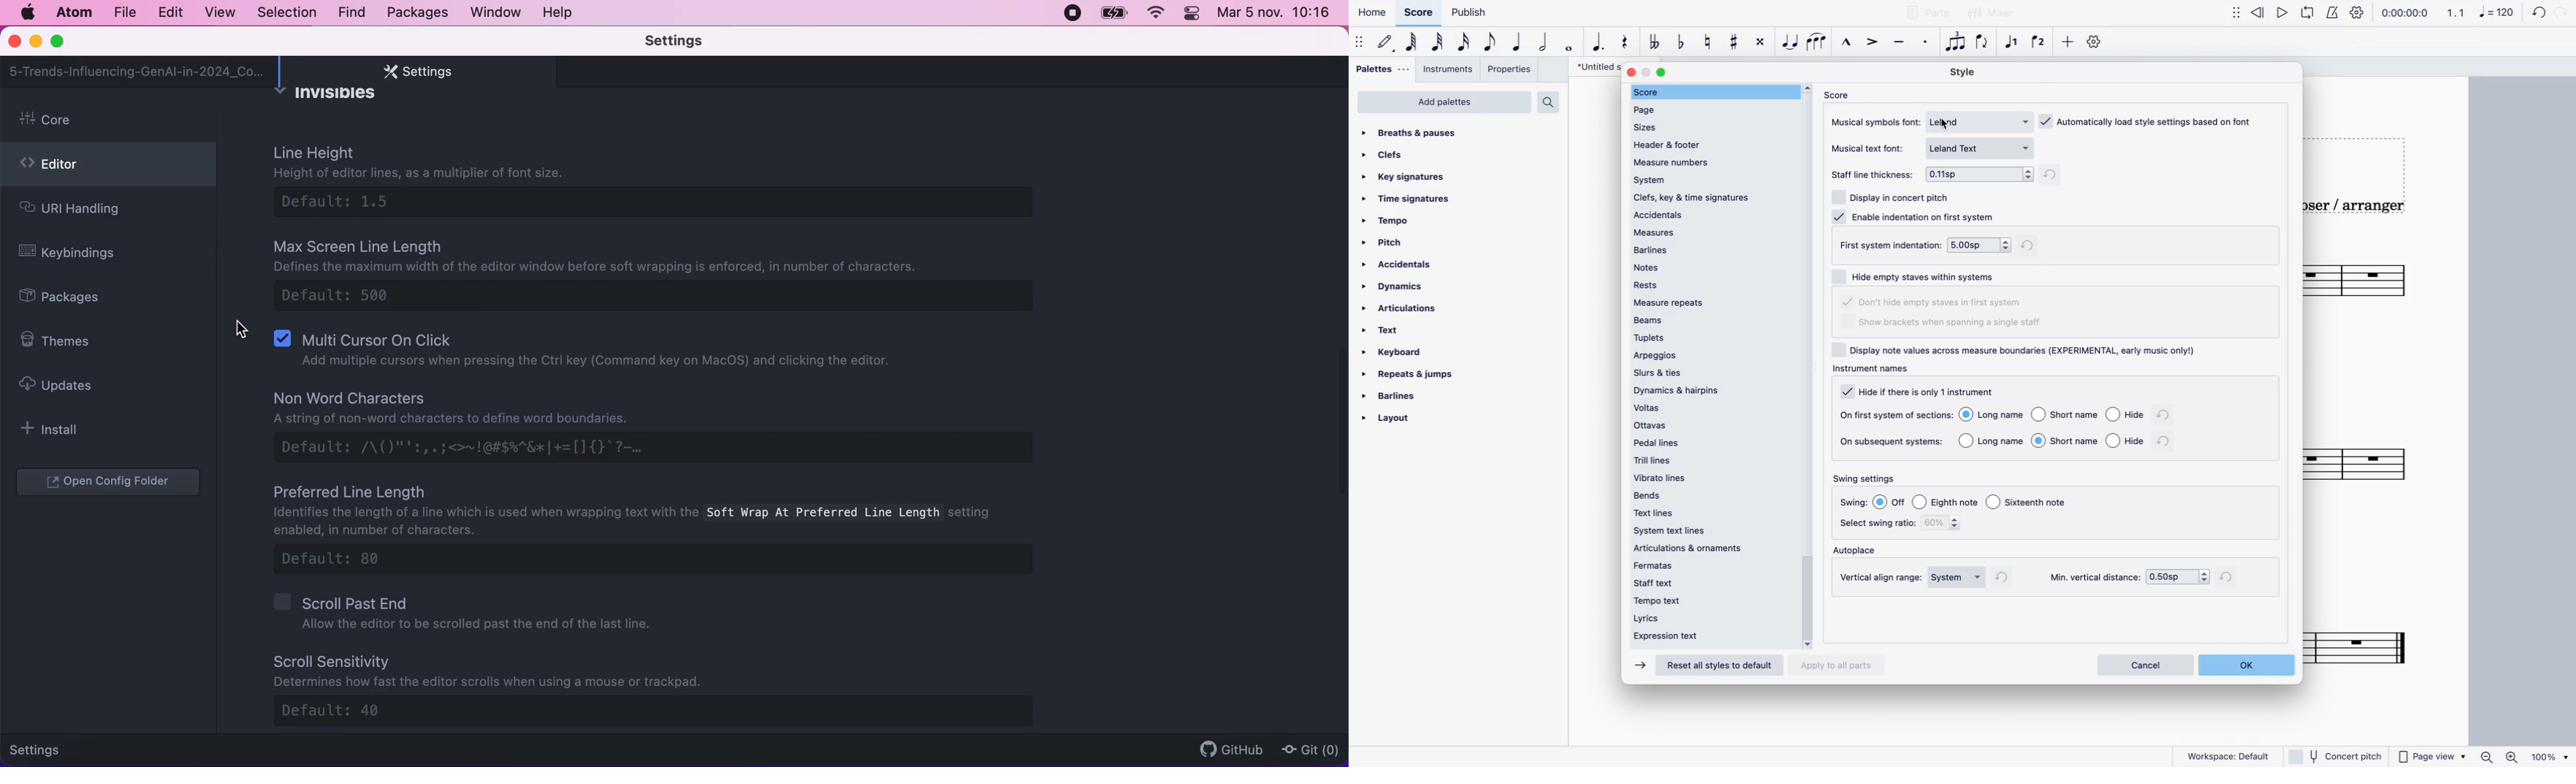 This screenshot has width=2576, height=784. What do you see at coordinates (592, 353) in the screenshot?
I see `multi cursor on click` at bounding box center [592, 353].